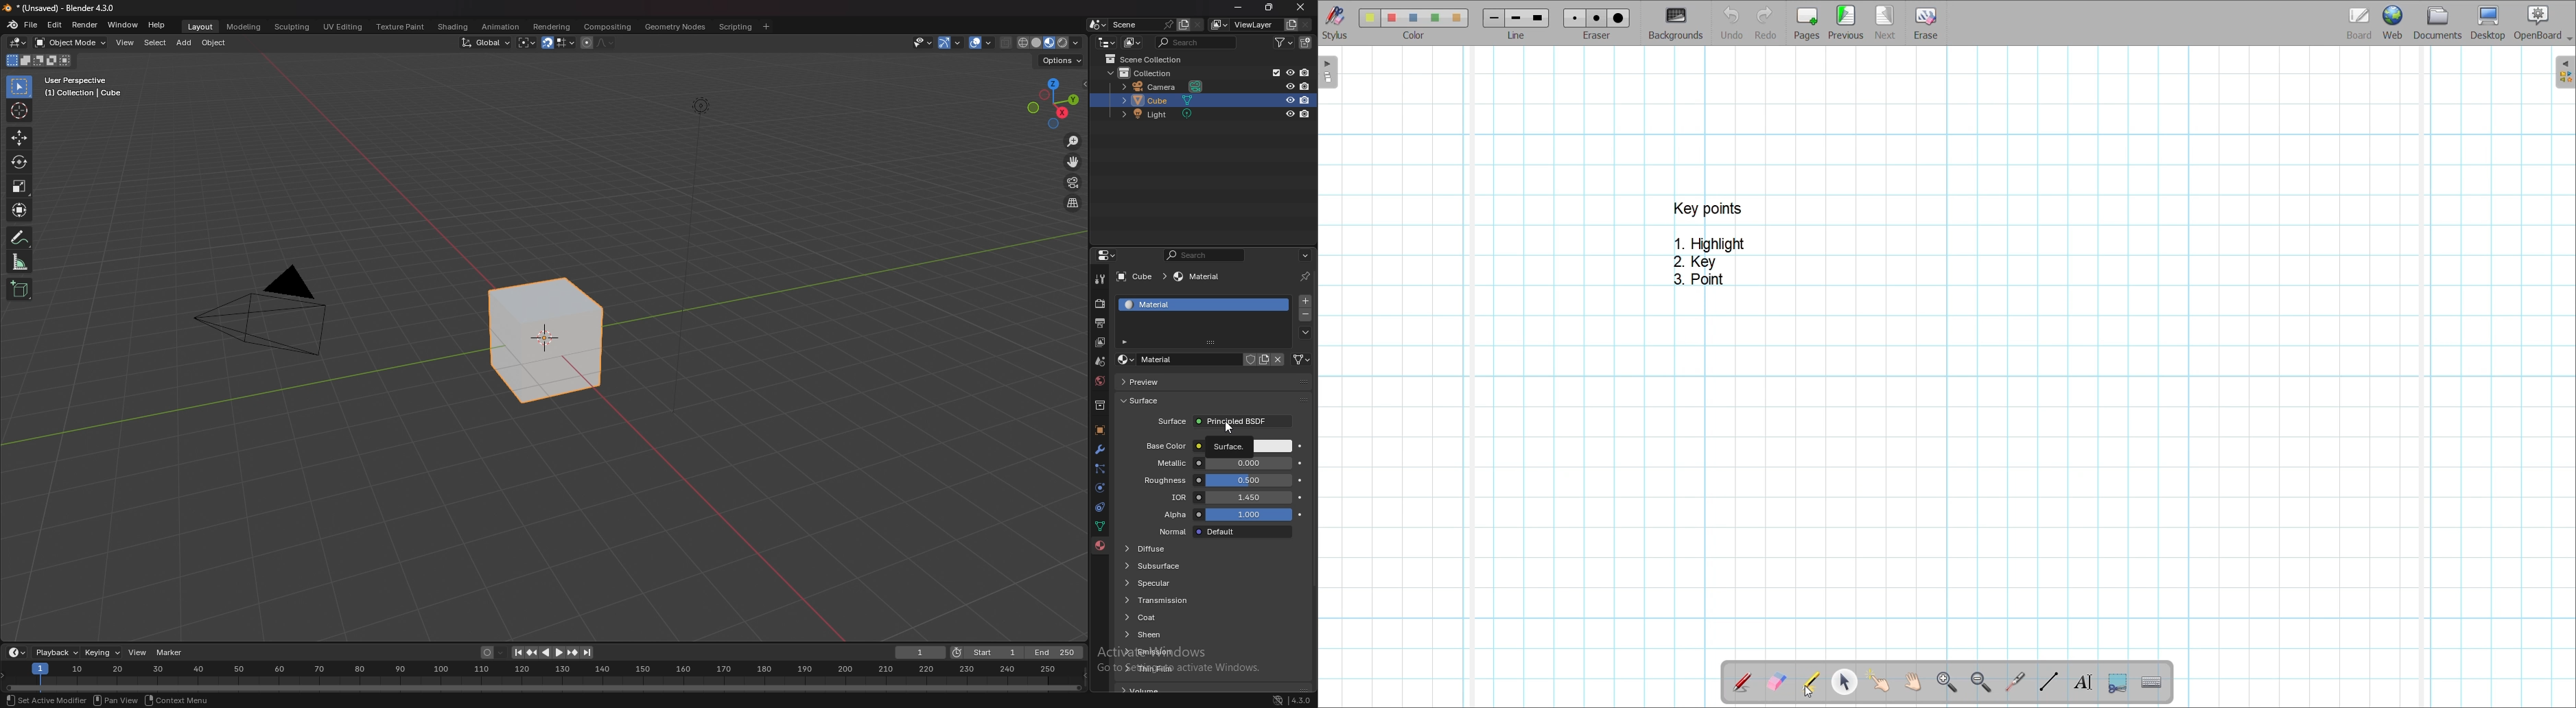 This screenshot has width=2576, height=728. I want to click on browse scene, so click(1098, 24).